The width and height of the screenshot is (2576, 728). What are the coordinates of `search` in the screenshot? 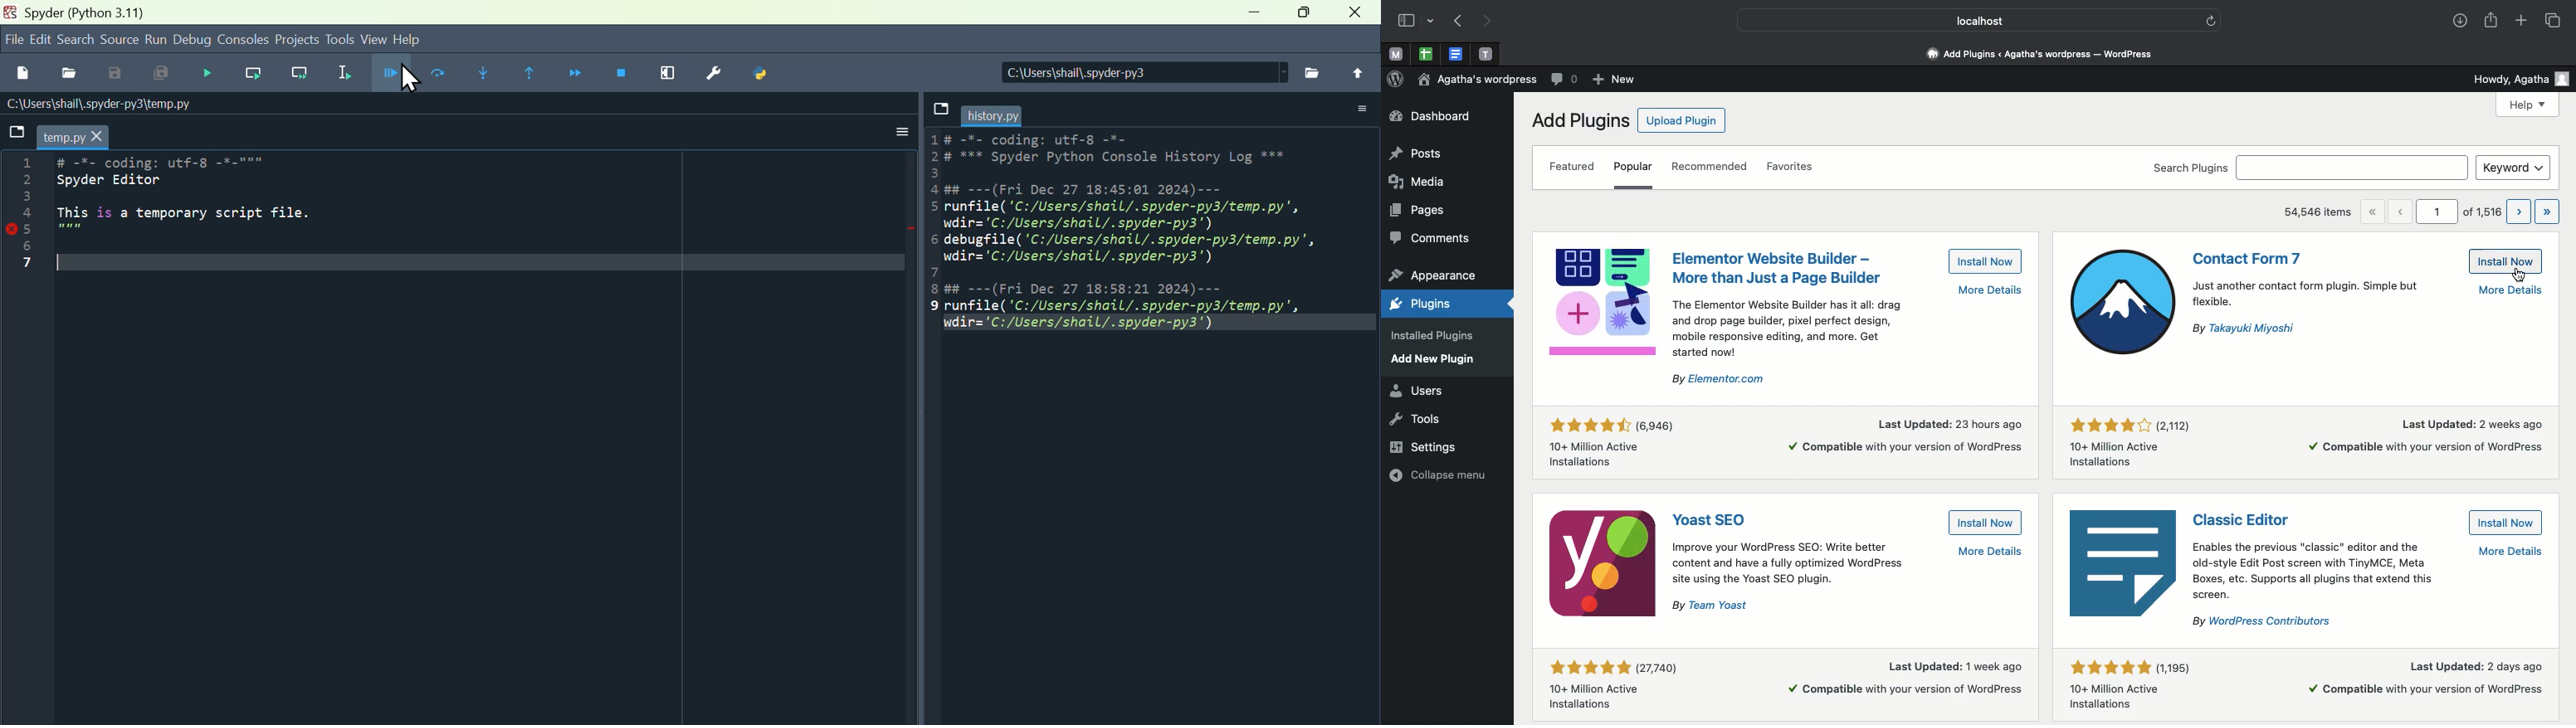 It's located at (74, 40).